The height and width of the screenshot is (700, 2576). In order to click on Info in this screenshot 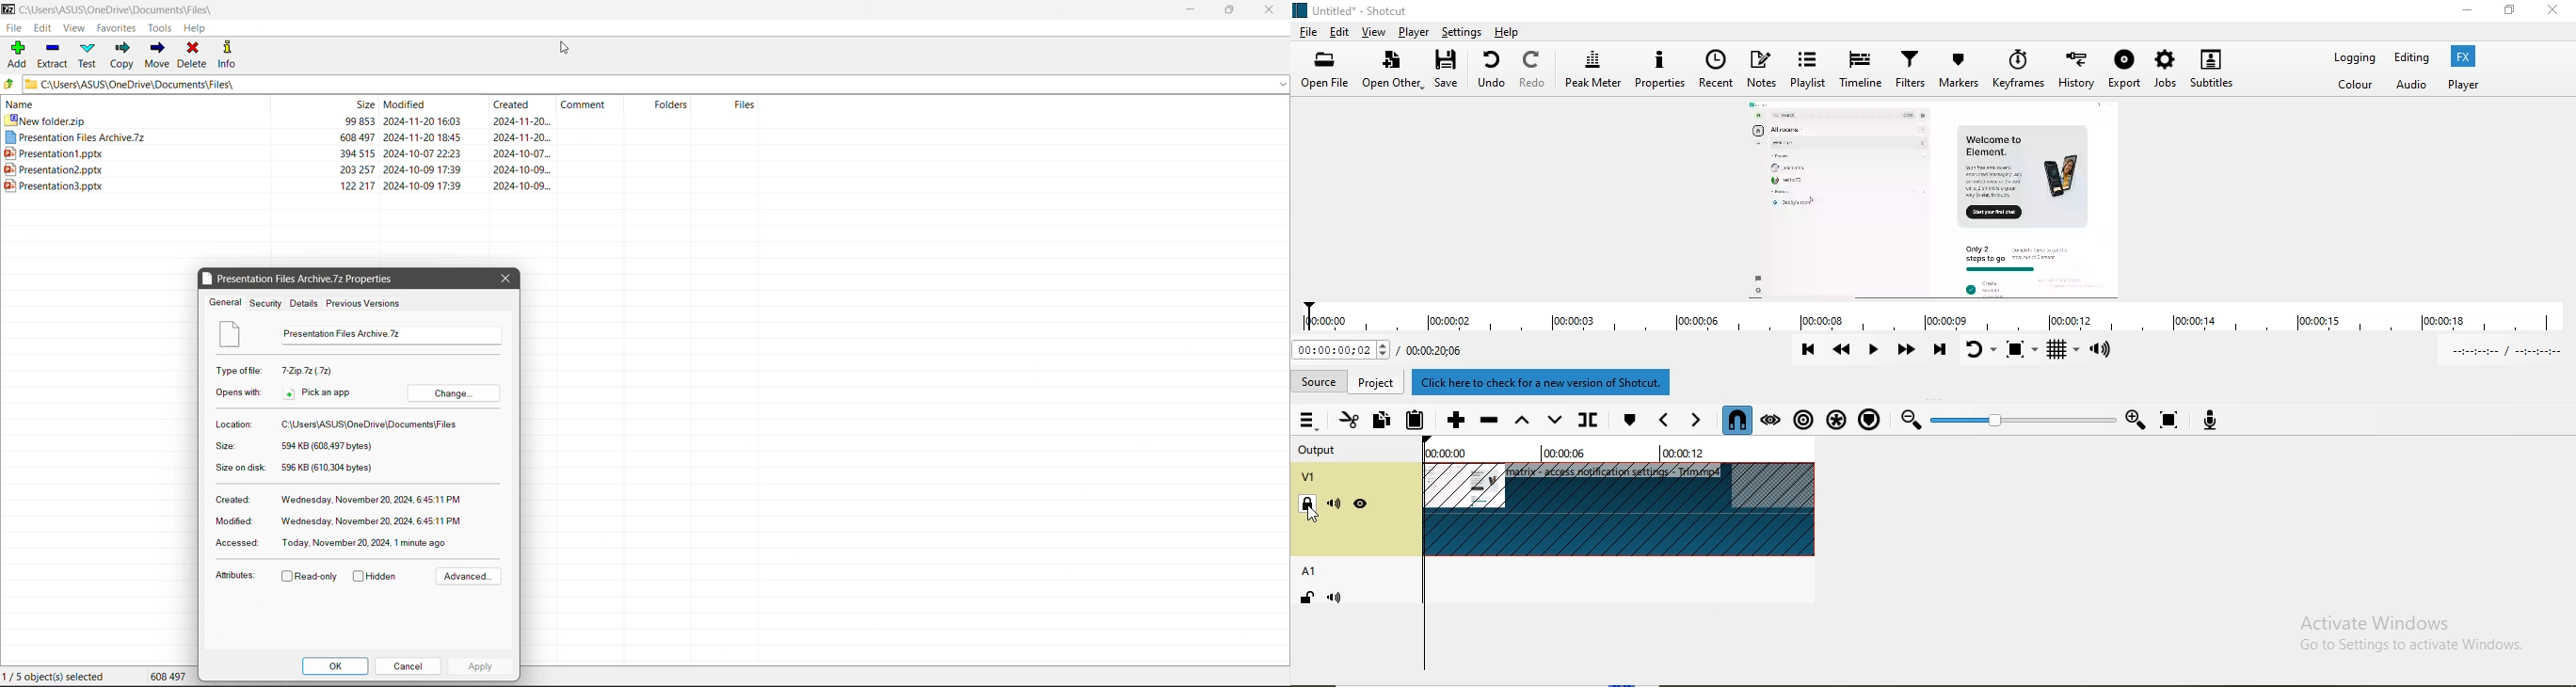, I will do `click(229, 55)`.